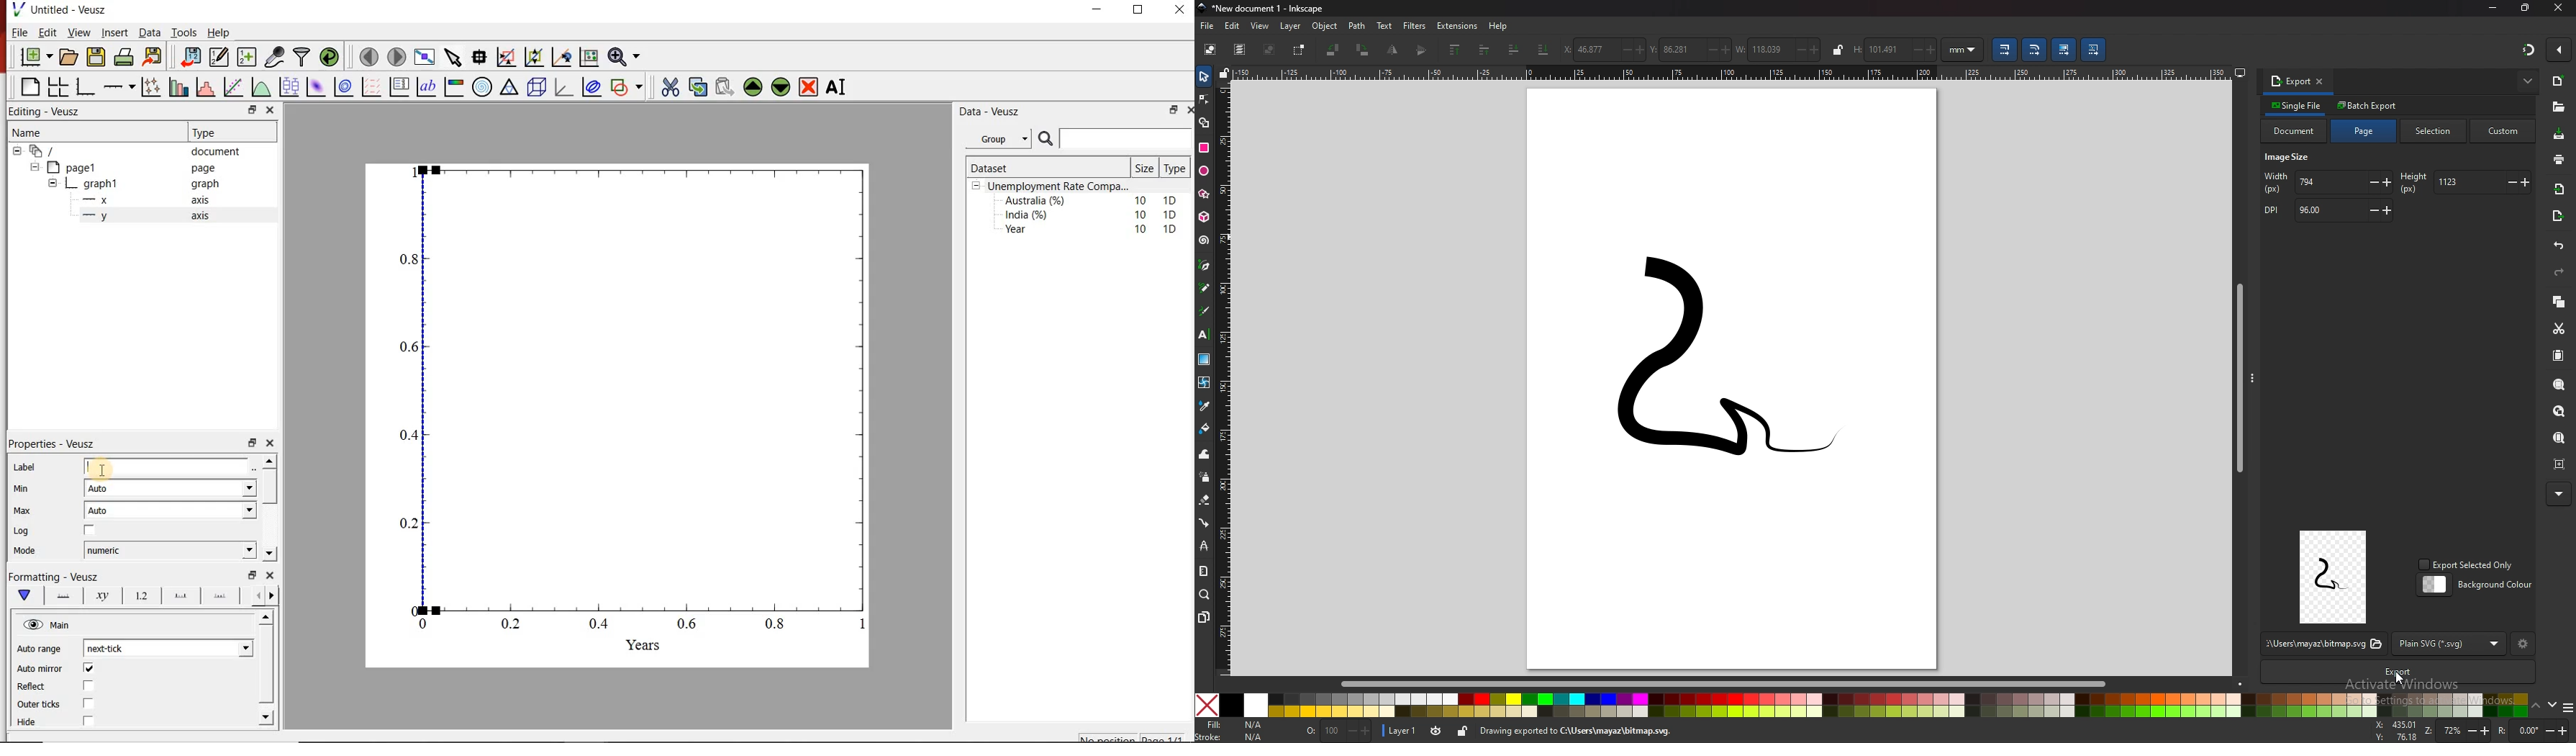  I want to click on View, so click(78, 33).